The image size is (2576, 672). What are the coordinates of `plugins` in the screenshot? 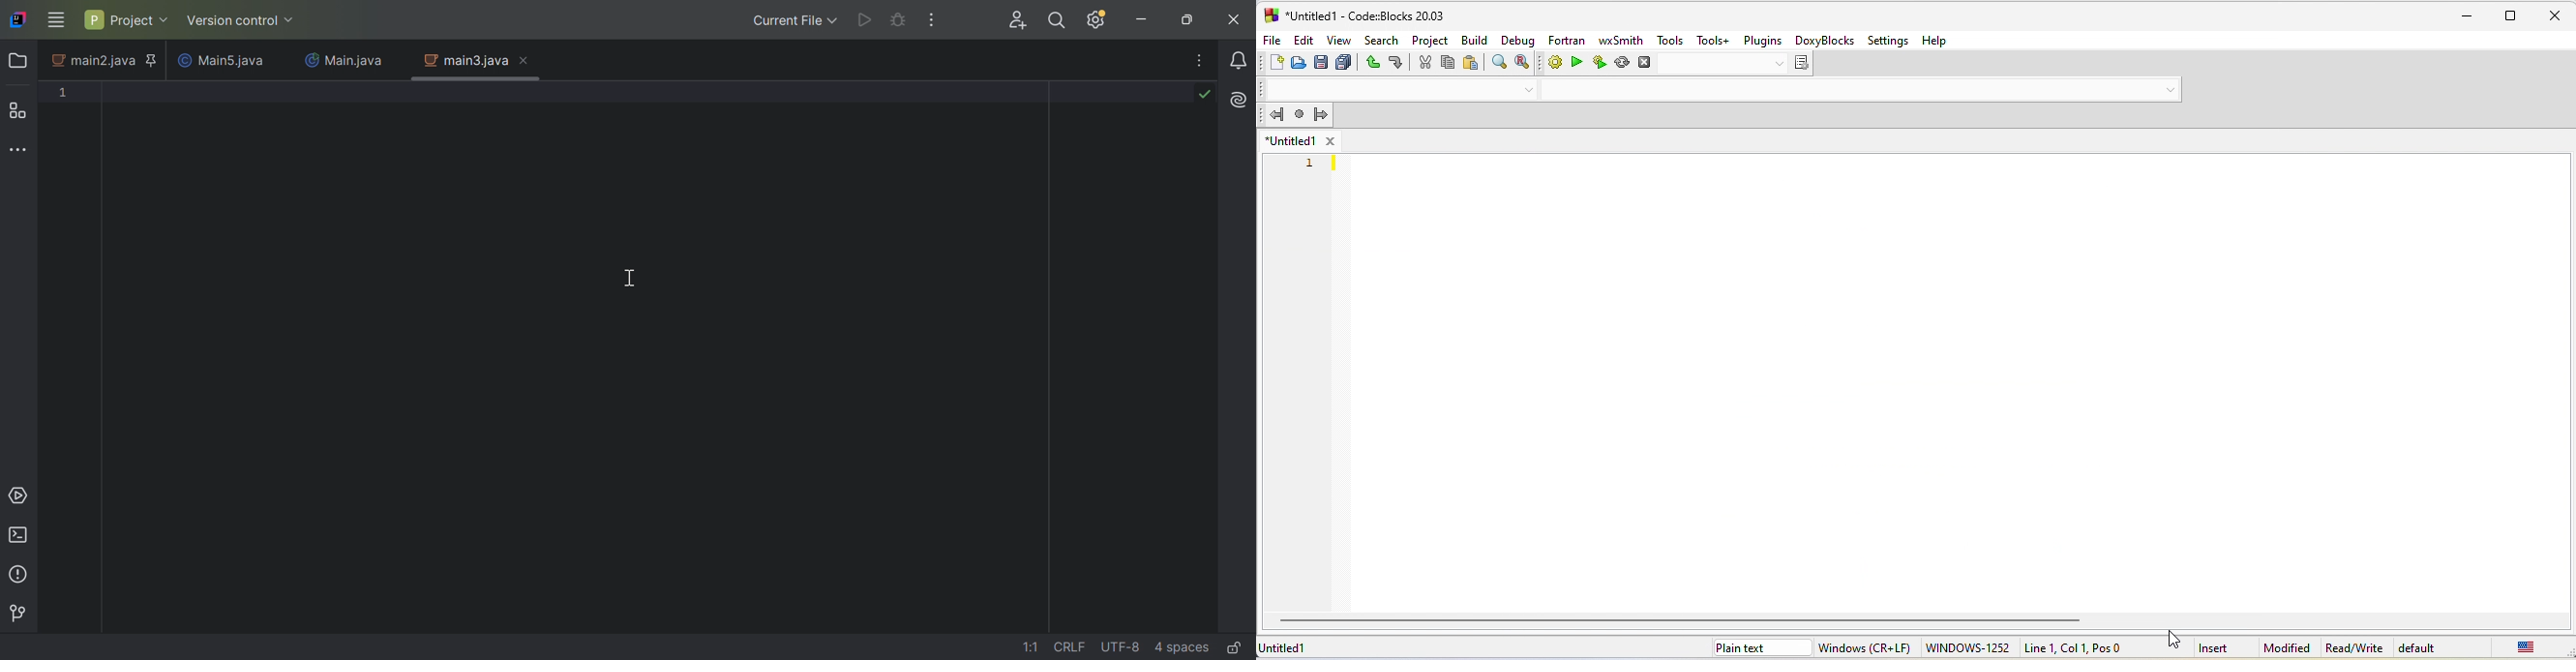 It's located at (1763, 41).